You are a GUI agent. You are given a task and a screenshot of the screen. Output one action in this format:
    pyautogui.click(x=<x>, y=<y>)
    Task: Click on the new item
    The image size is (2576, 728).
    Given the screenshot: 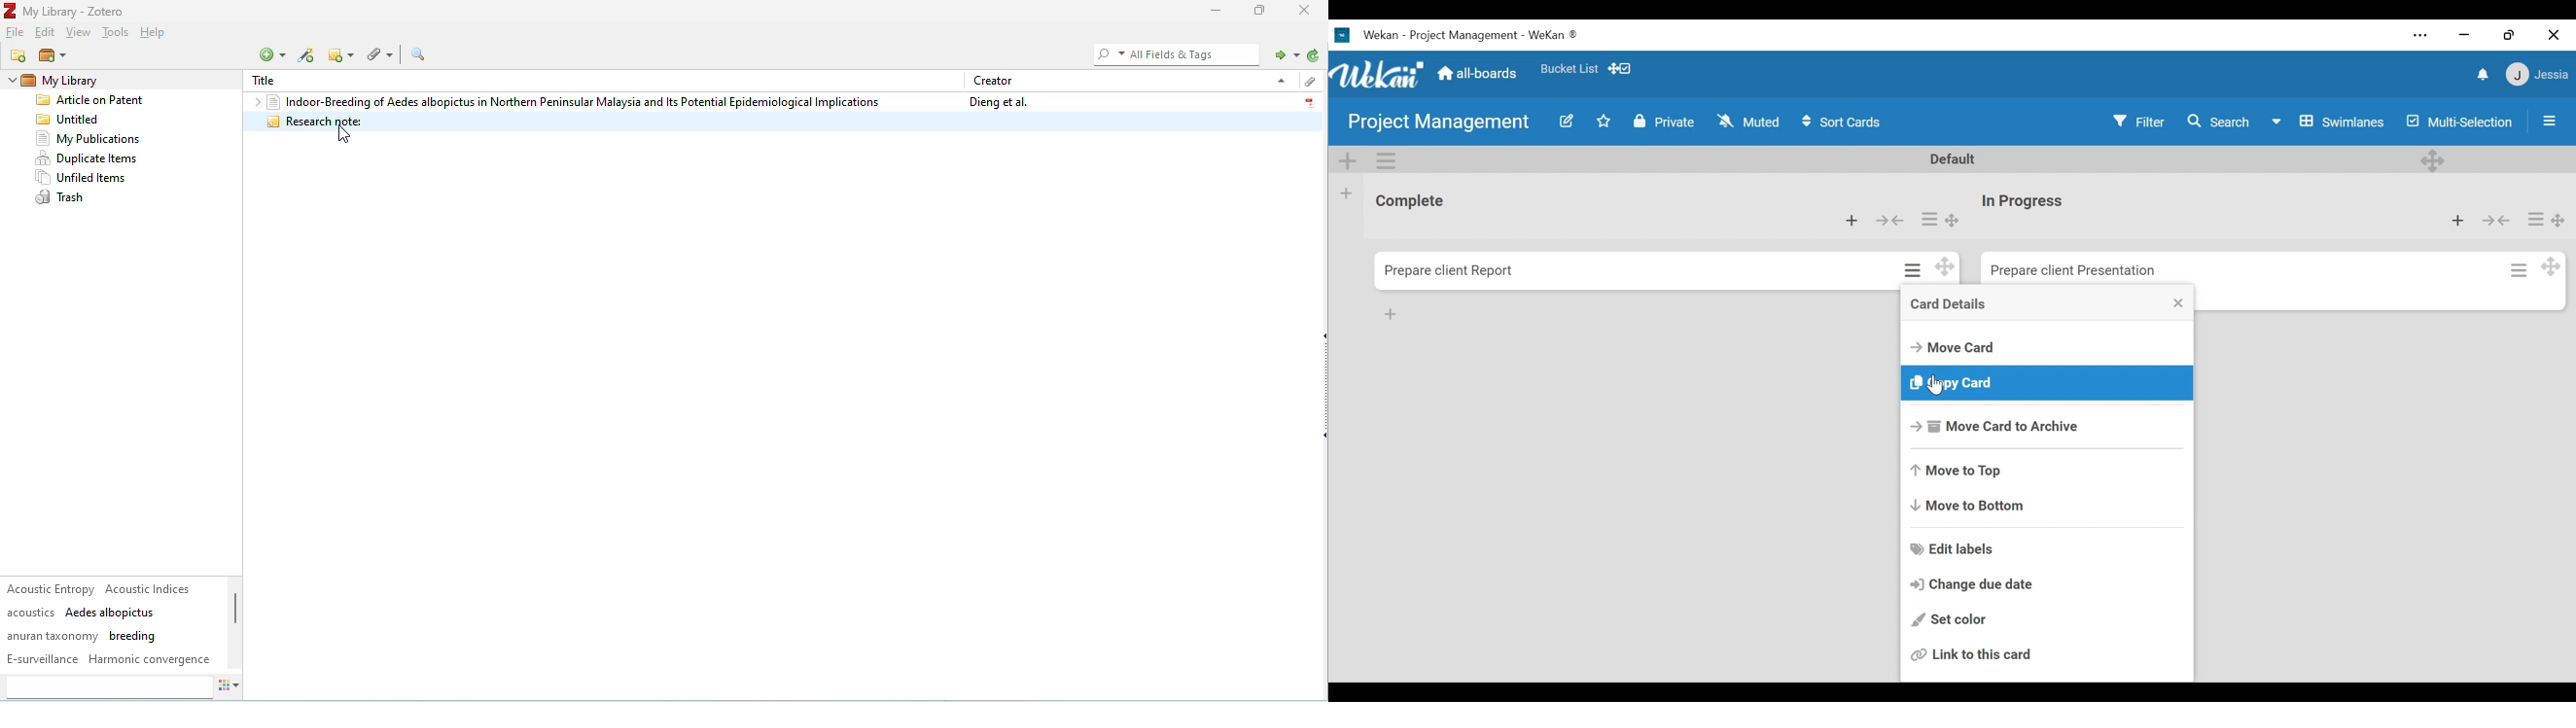 What is the action you would take?
    pyautogui.click(x=271, y=54)
    